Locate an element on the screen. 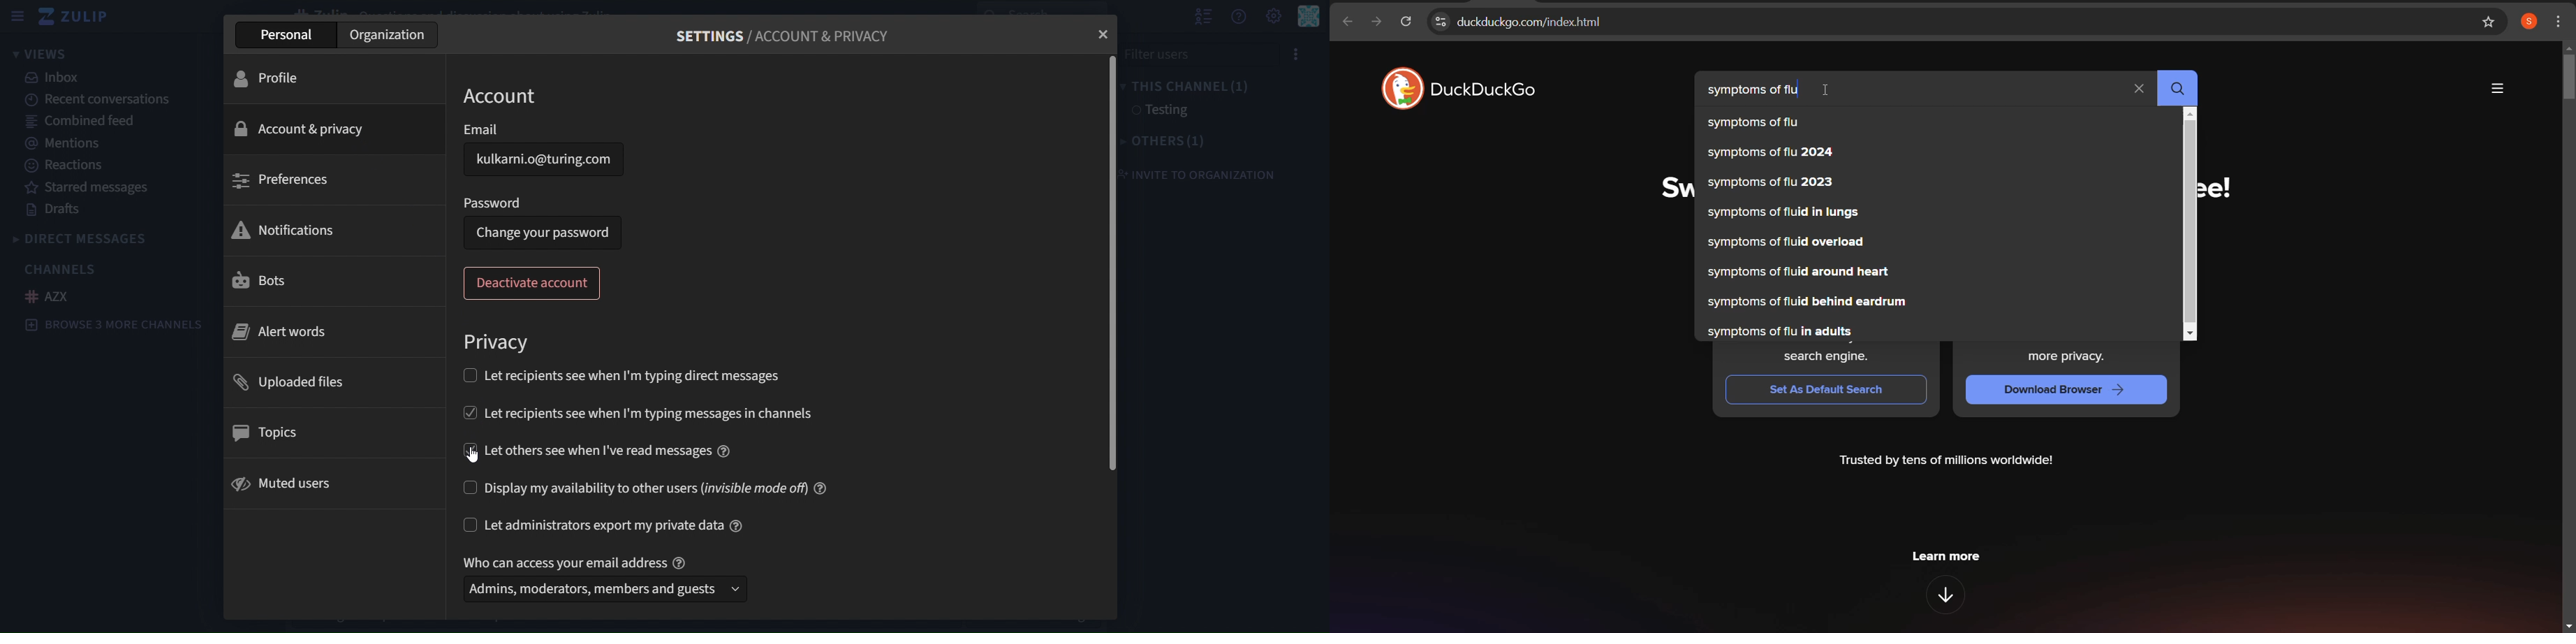 The width and height of the screenshot is (2576, 644). bots is located at coordinates (266, 282).